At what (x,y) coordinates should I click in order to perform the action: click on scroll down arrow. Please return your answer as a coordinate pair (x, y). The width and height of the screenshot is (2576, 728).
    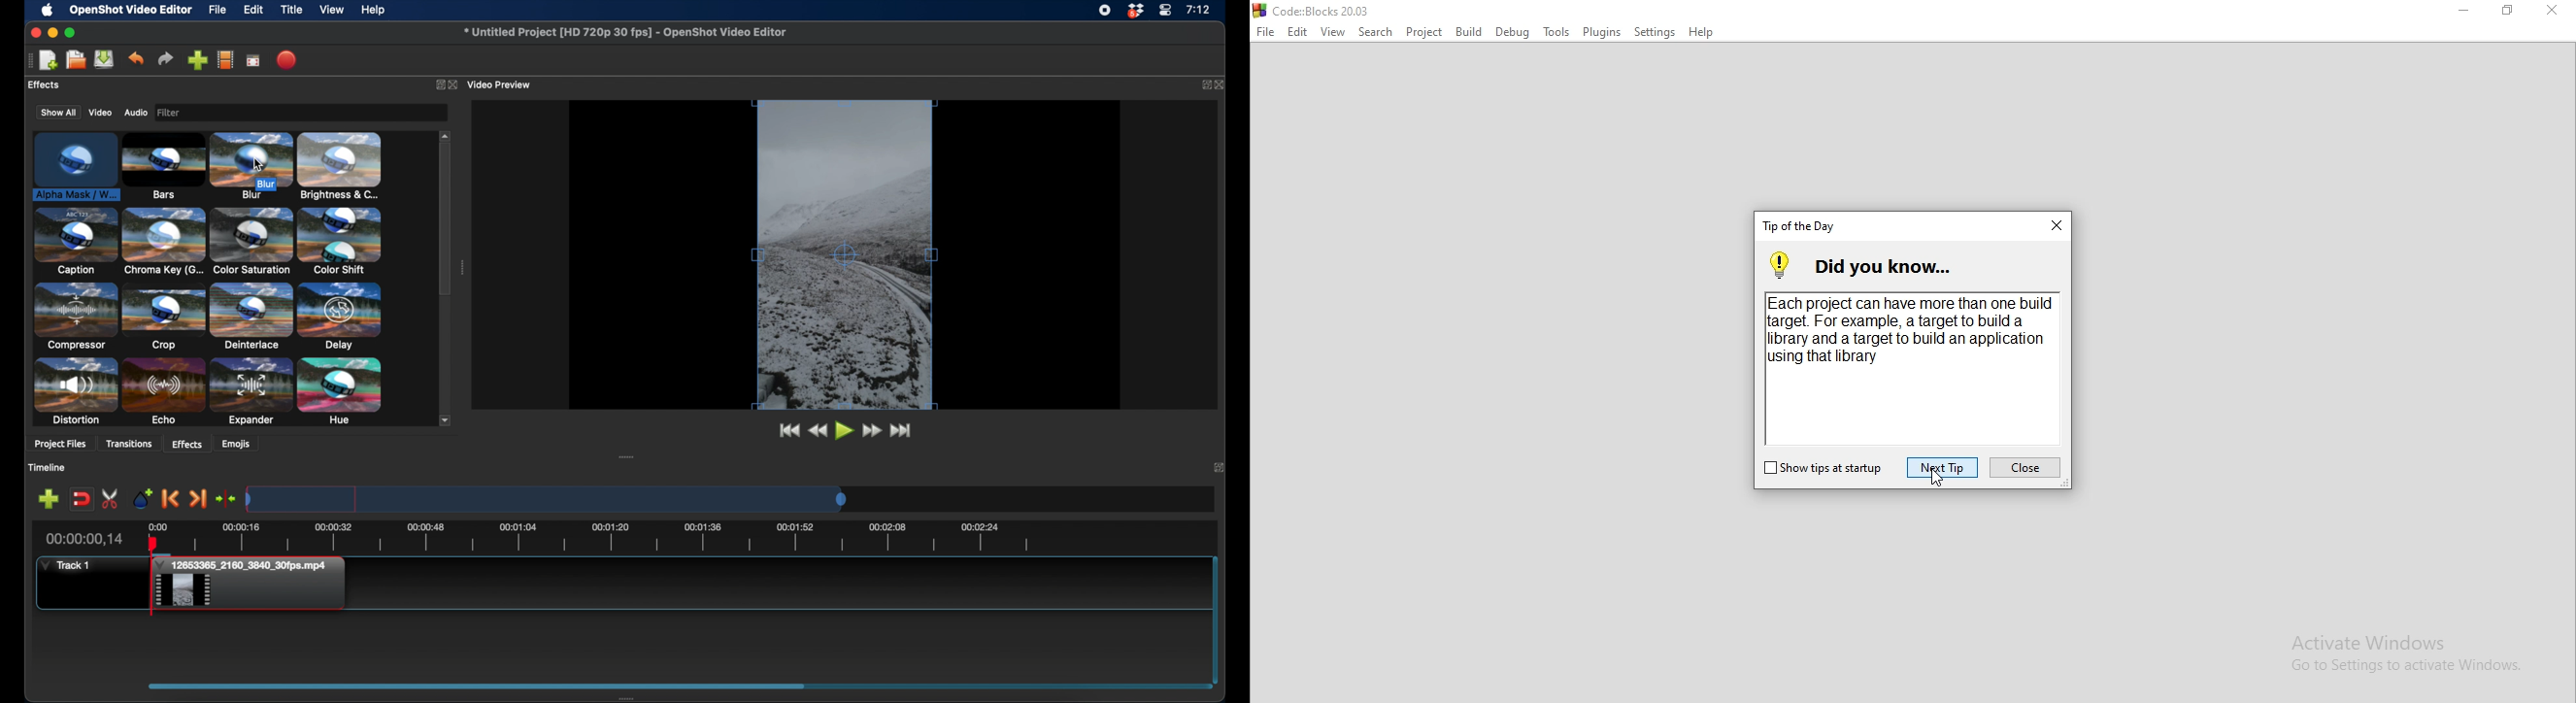
    Looking at the image, I should click on (446, 420).